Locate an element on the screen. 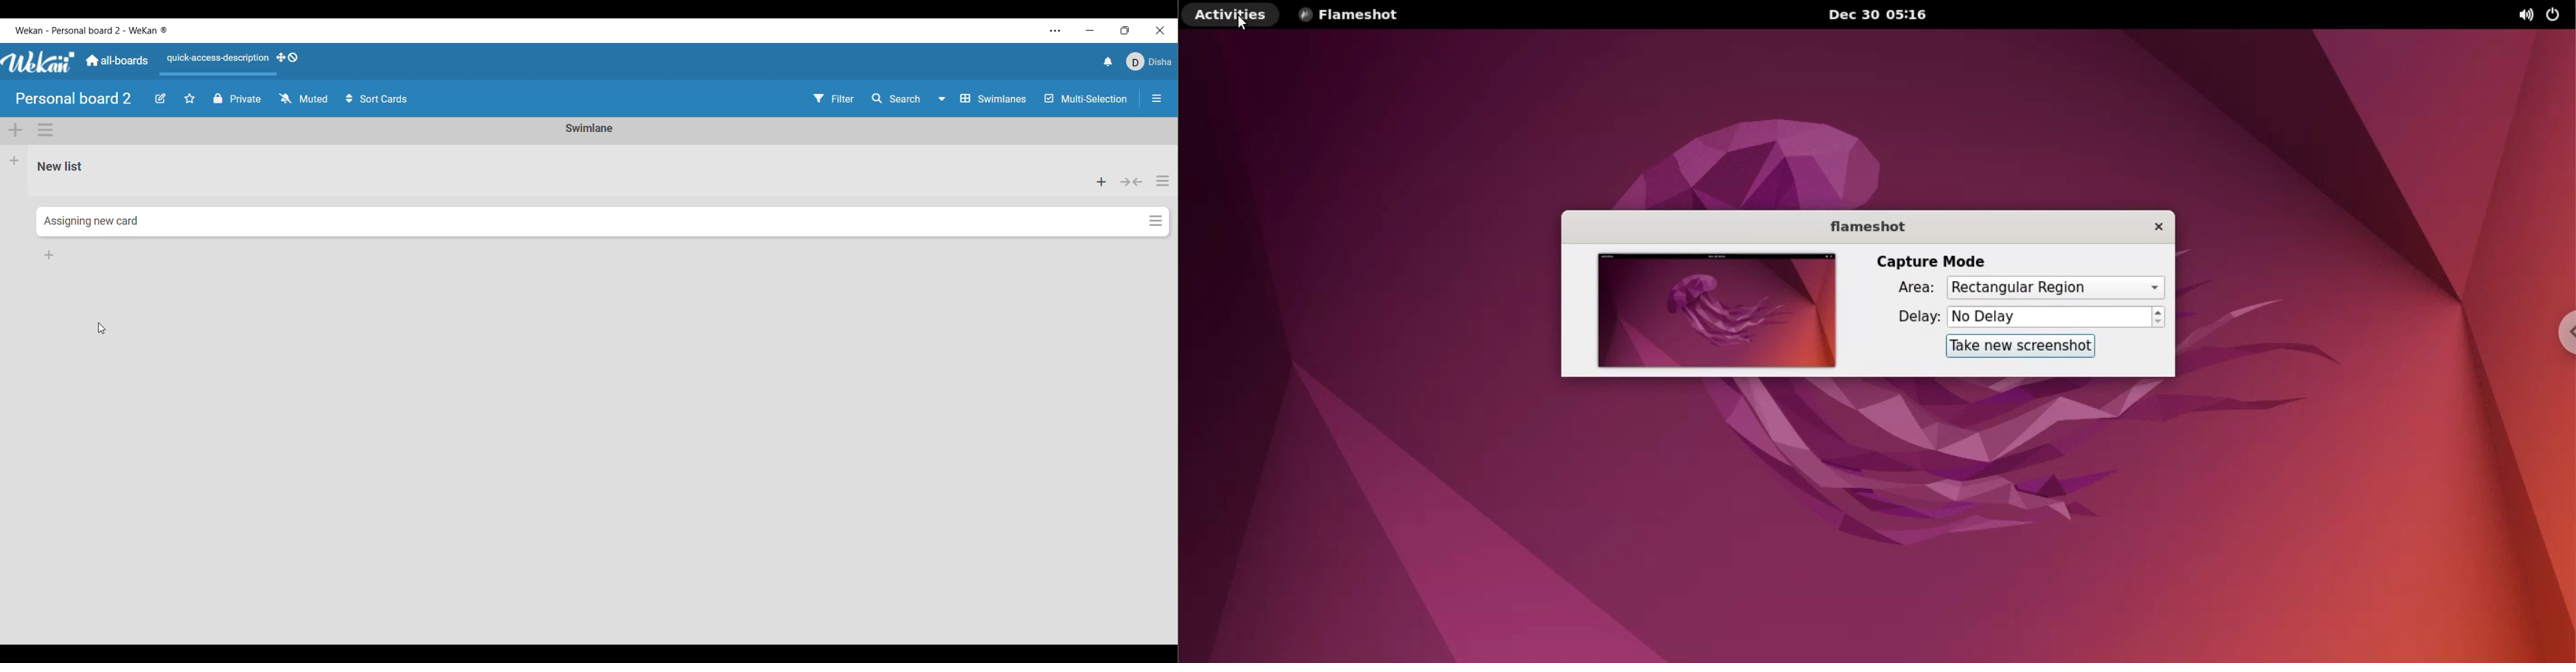 This screenshot has height=672, width=2576. Cursor position unchanged is located at coordinates (102, 328).